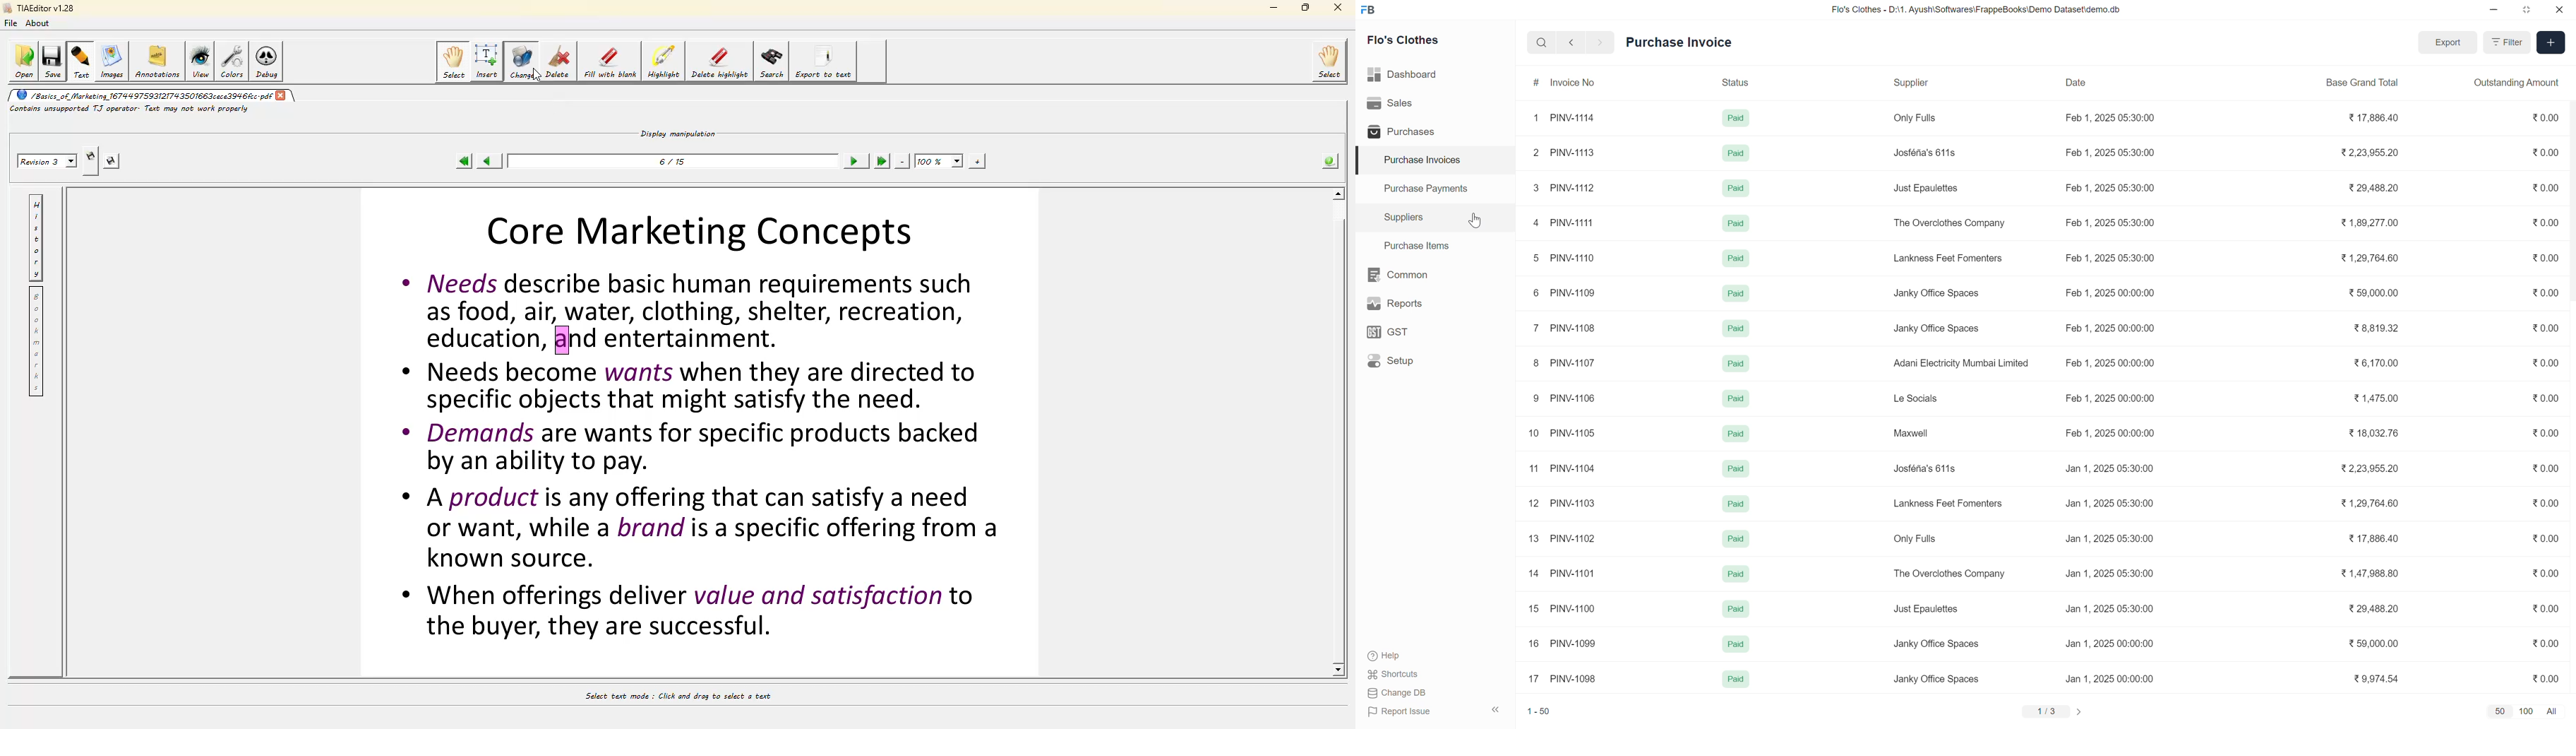 Image resolution: width=2576 pixels, height=756 pixels. What do you see at coordinates (1533, 468) in the screenshot?
I see `11` at bounding box center [1533, 468].